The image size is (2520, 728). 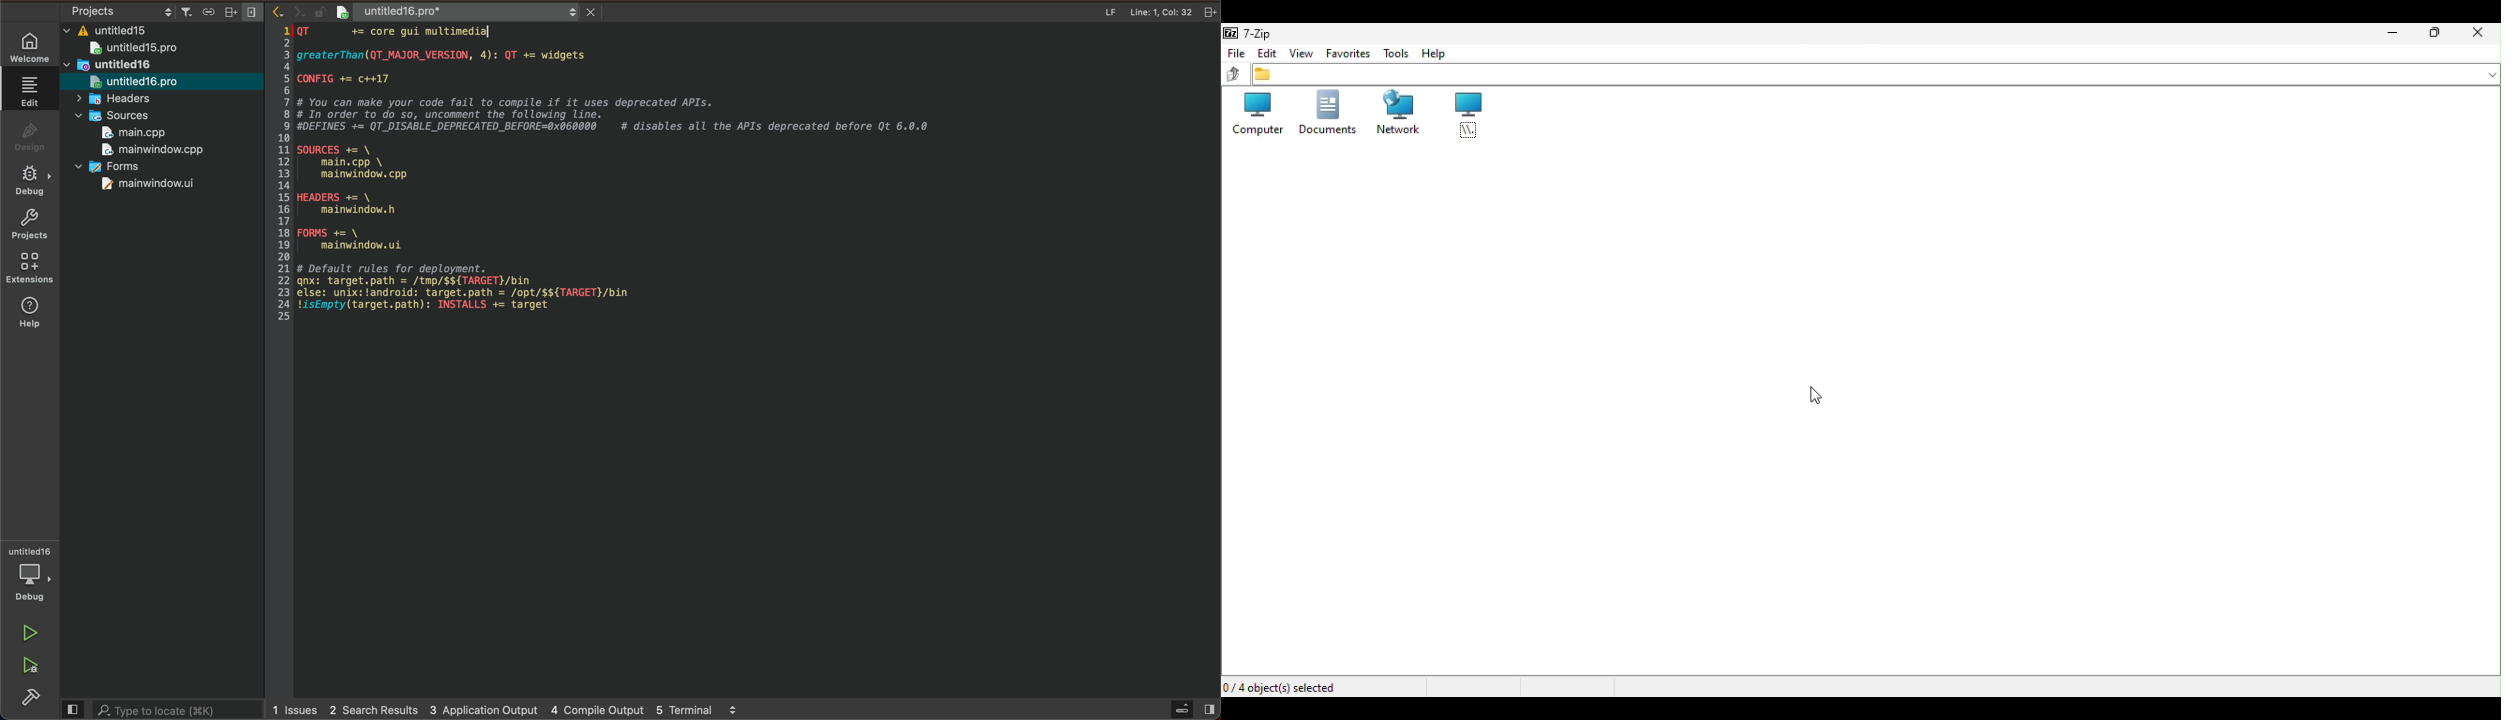 I want to click on Restore, so click(x=2448, y=33).